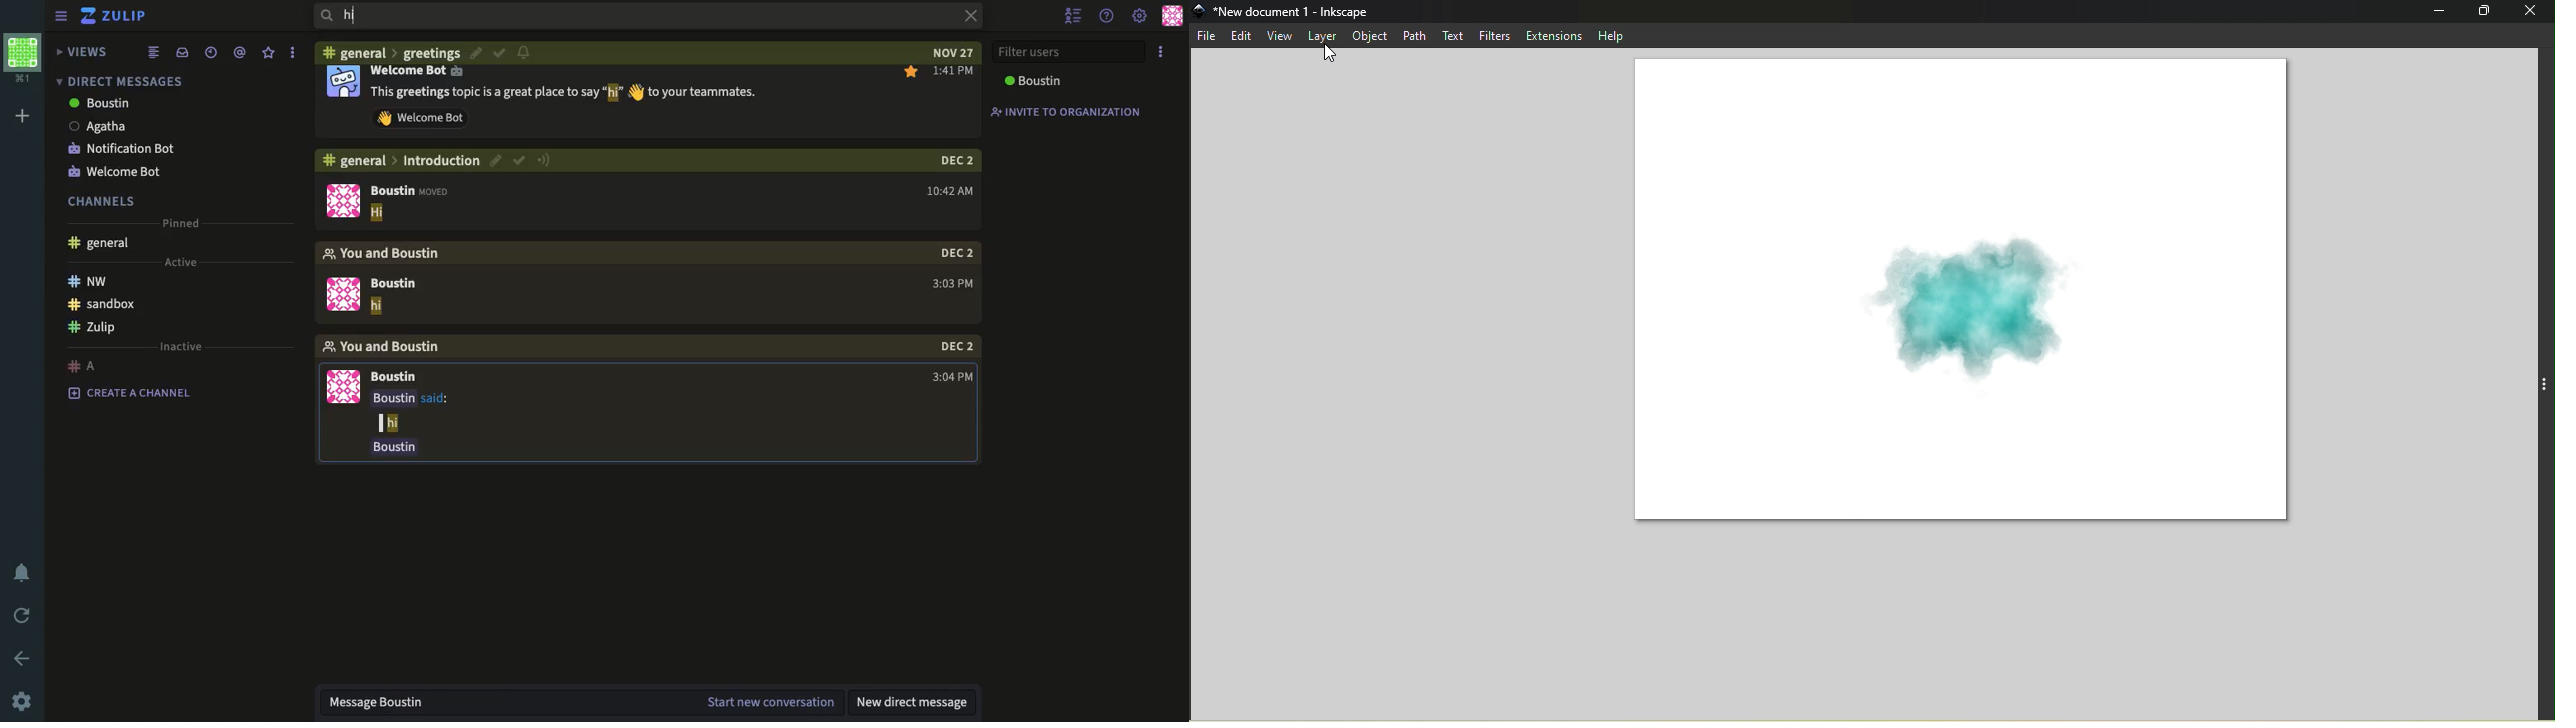 This screenshot has width=2576, height=728. What do you see at coordinates (395, 348) in the screenshot?
I see ` You and Boustin` at bounding box center [395, 348].